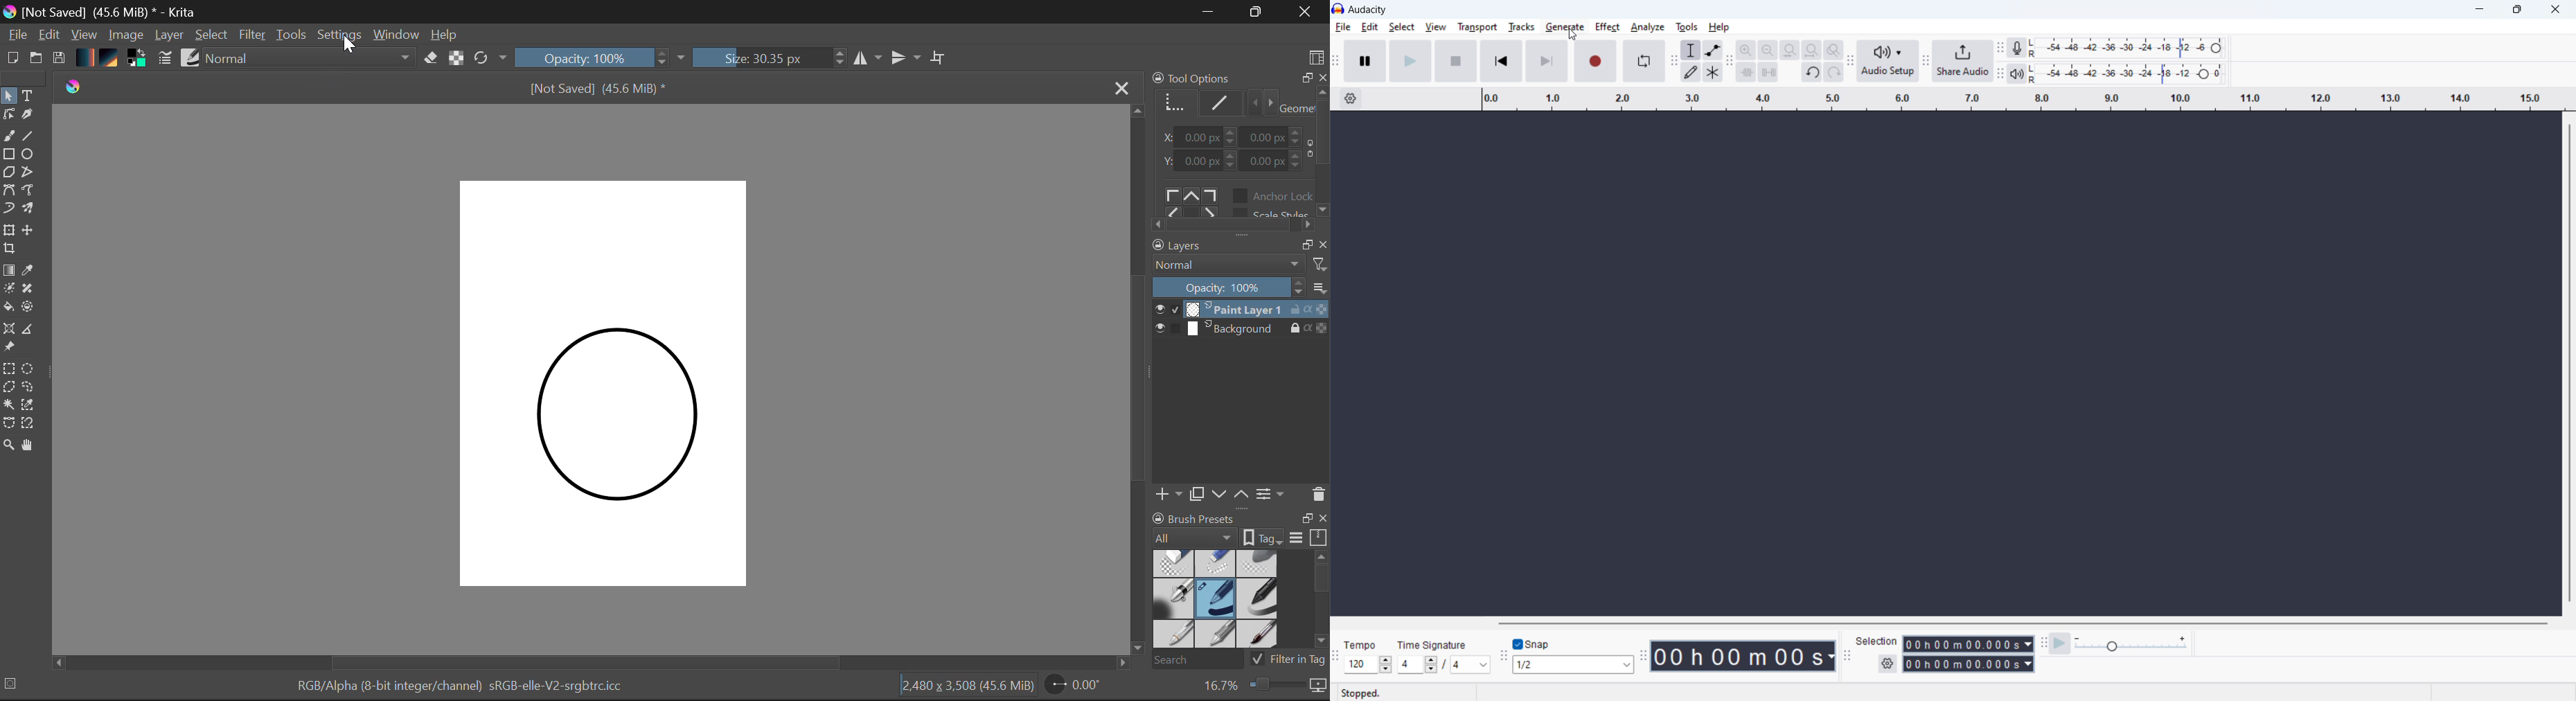  I want to click on skip to last, so click(1548, 62).